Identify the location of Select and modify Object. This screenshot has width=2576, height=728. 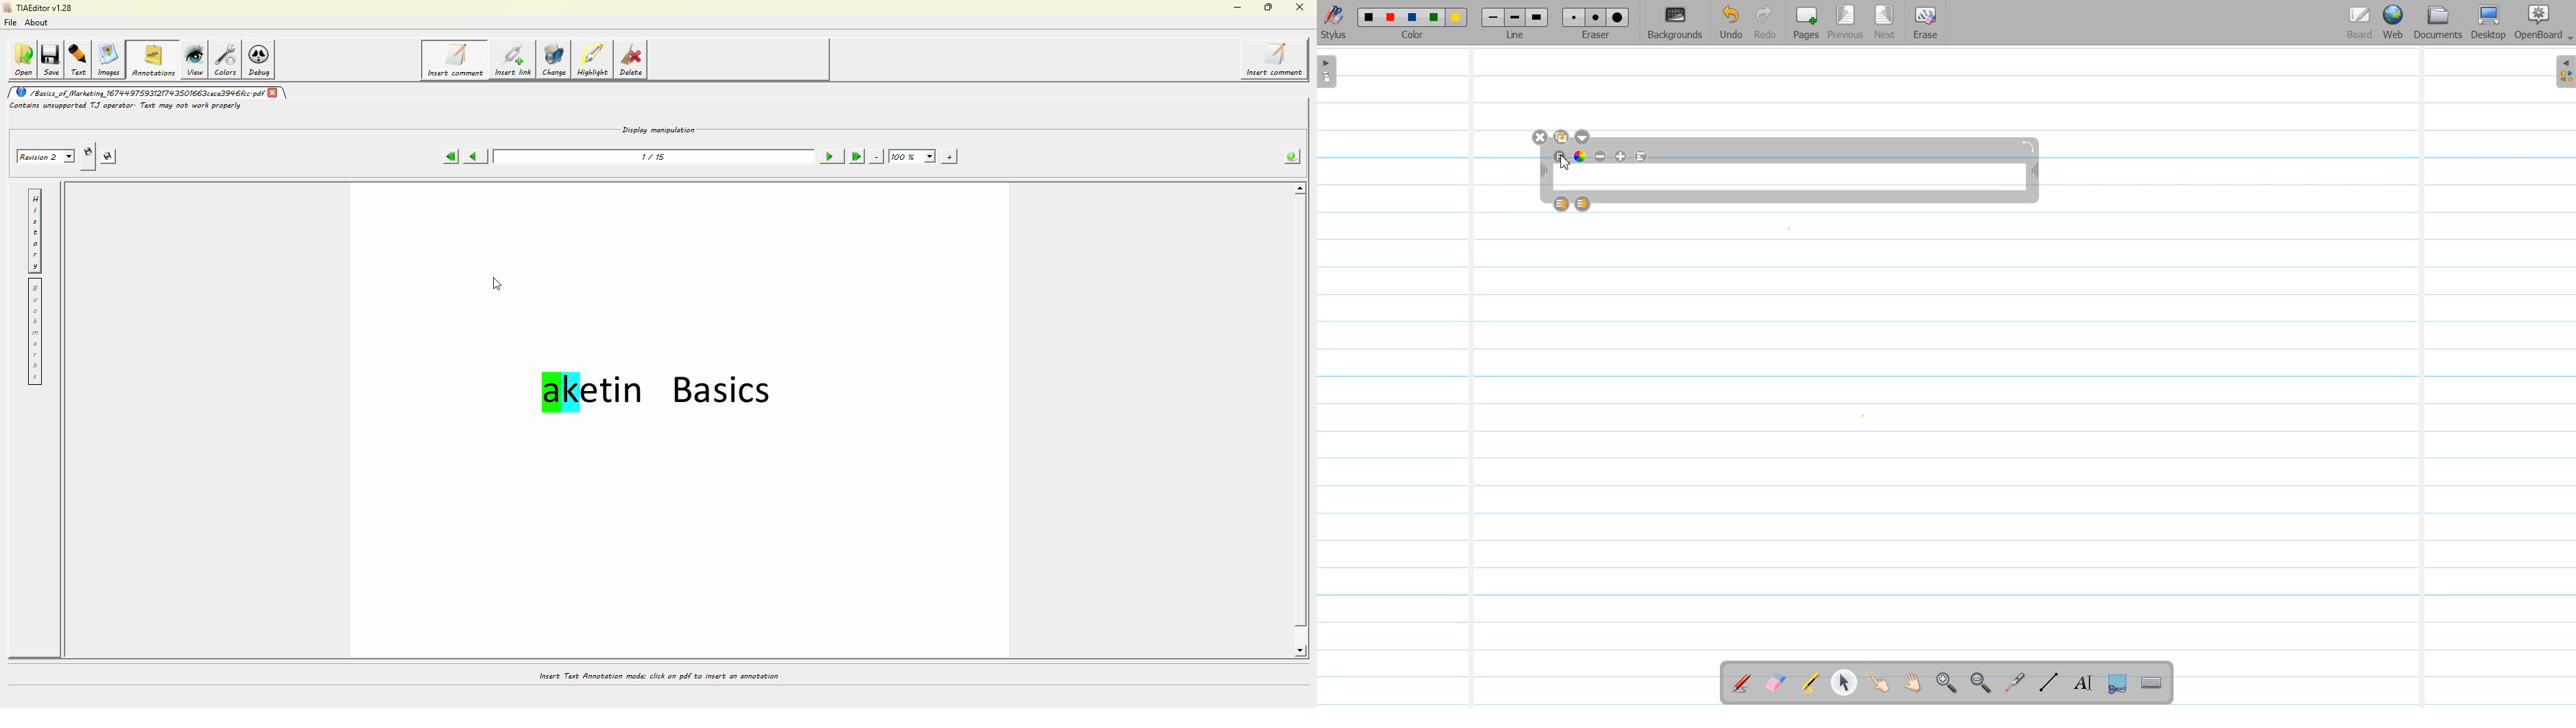
(1844, 682).